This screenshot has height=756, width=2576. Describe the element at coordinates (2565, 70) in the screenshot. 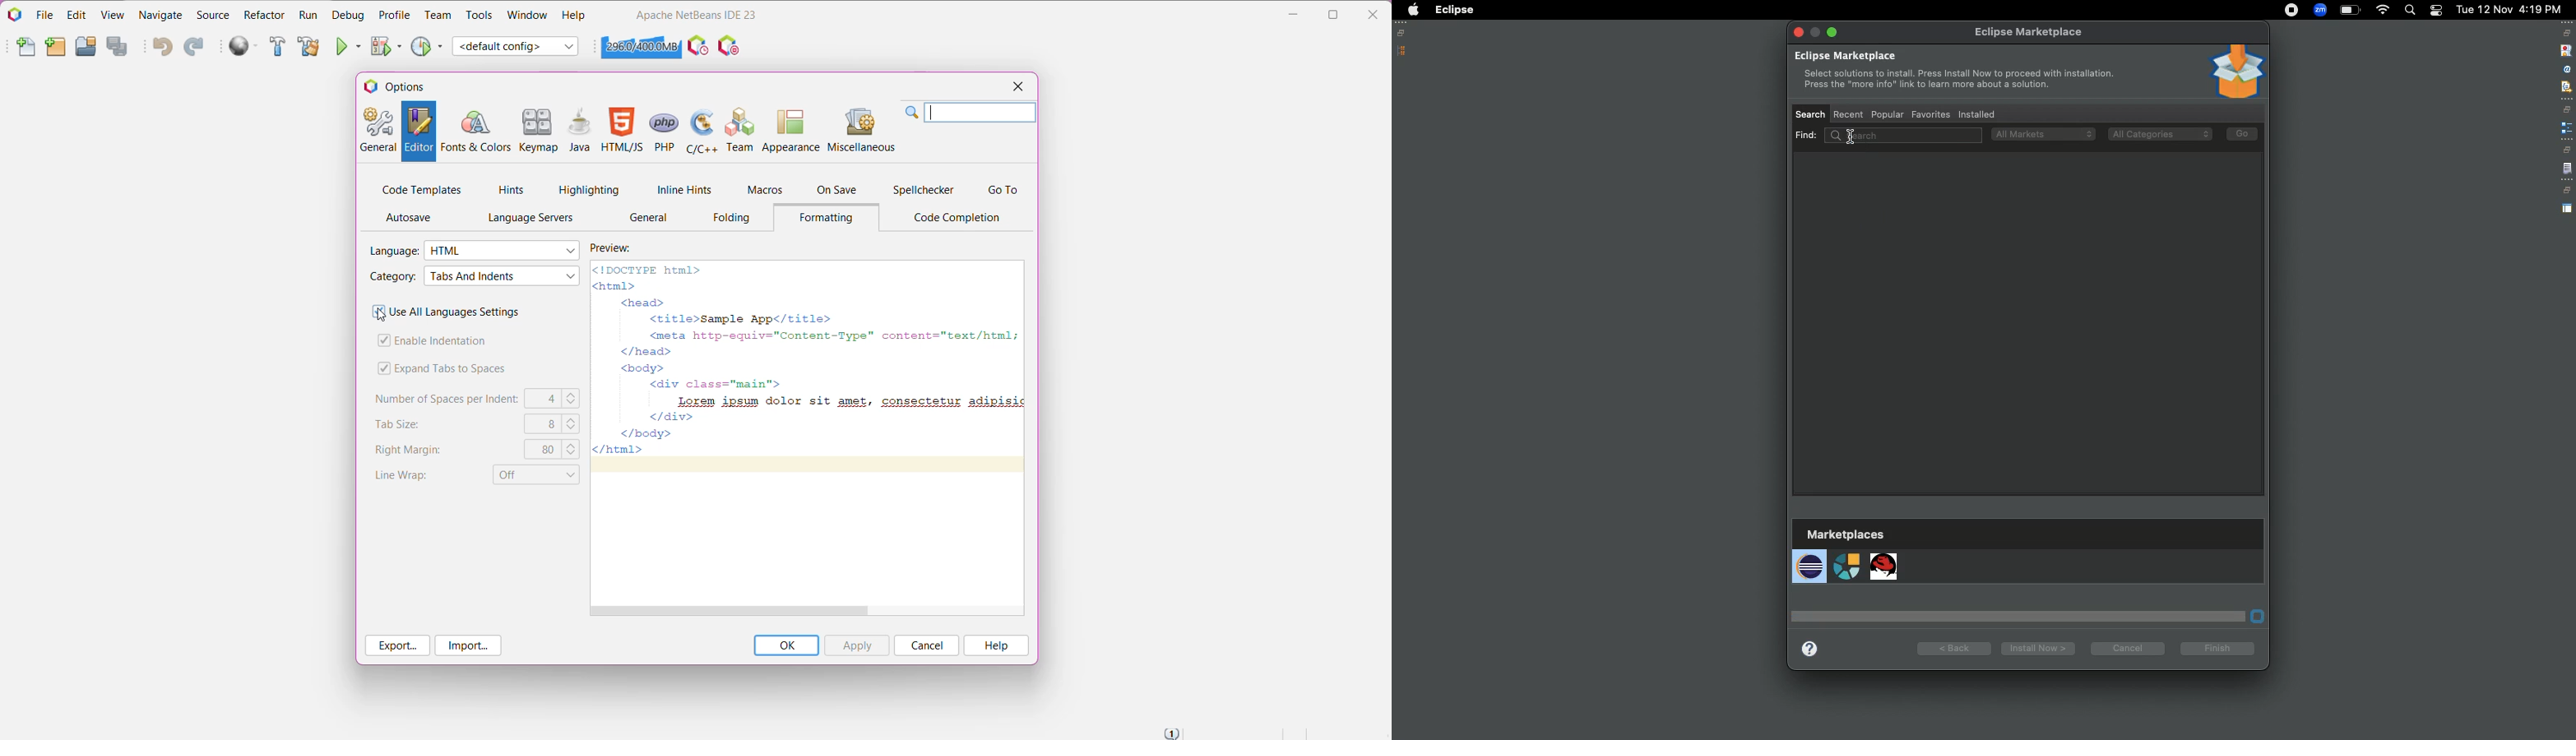

I see `attribute` at that location.